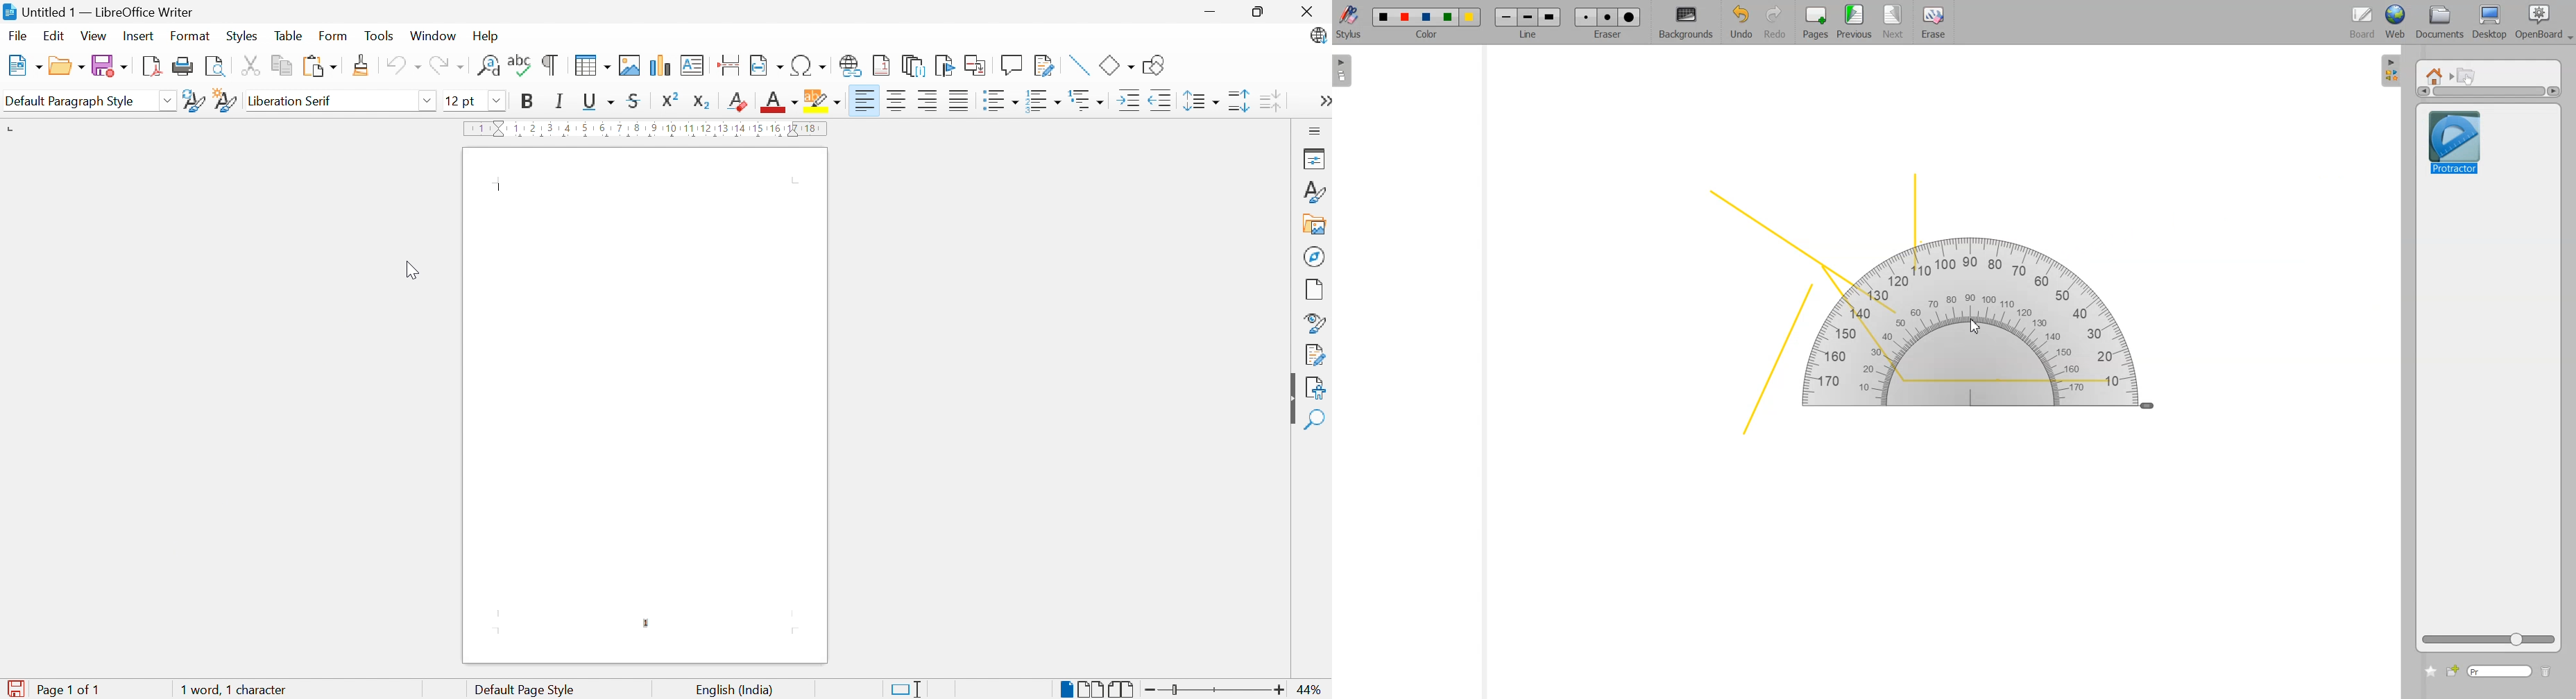  Describe the element at coordinates (1123, 689) in the screenshot. I see `Book view` at that location.